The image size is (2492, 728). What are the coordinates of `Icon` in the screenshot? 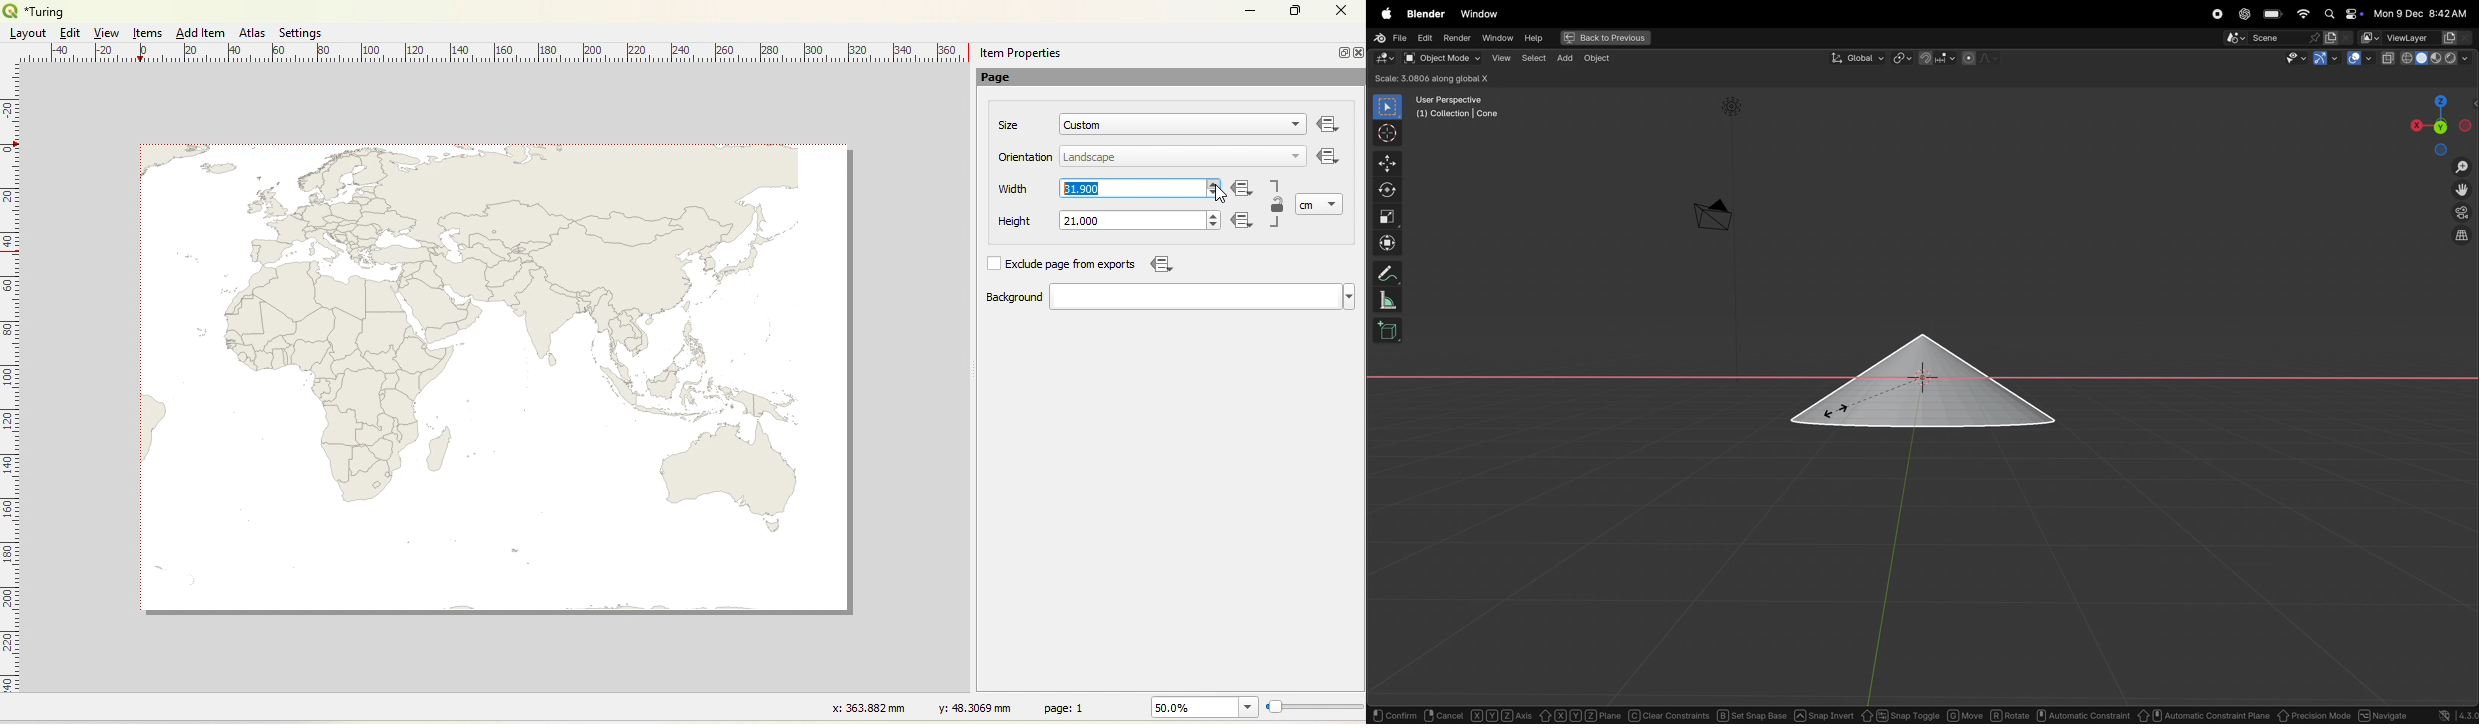 It's located at (1159, 264).